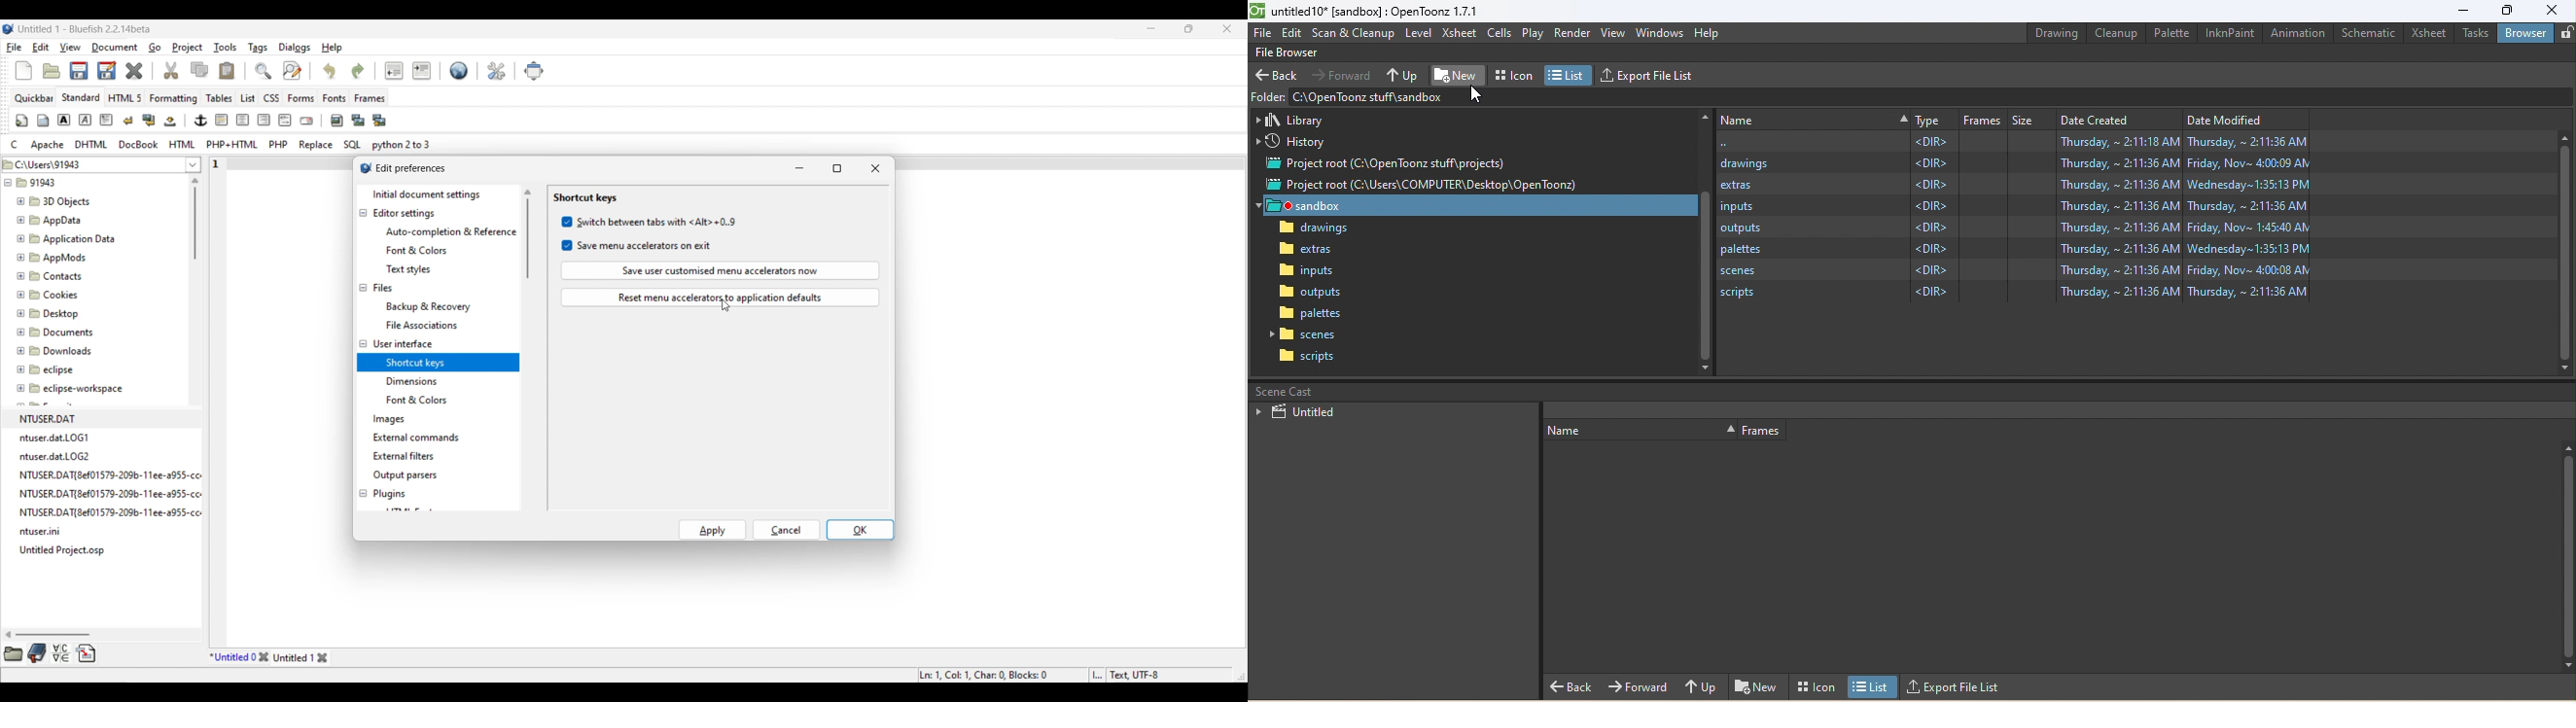  Describe the element at coordinates (584, 198) in the screenshot. I see `Current setting` at that location.